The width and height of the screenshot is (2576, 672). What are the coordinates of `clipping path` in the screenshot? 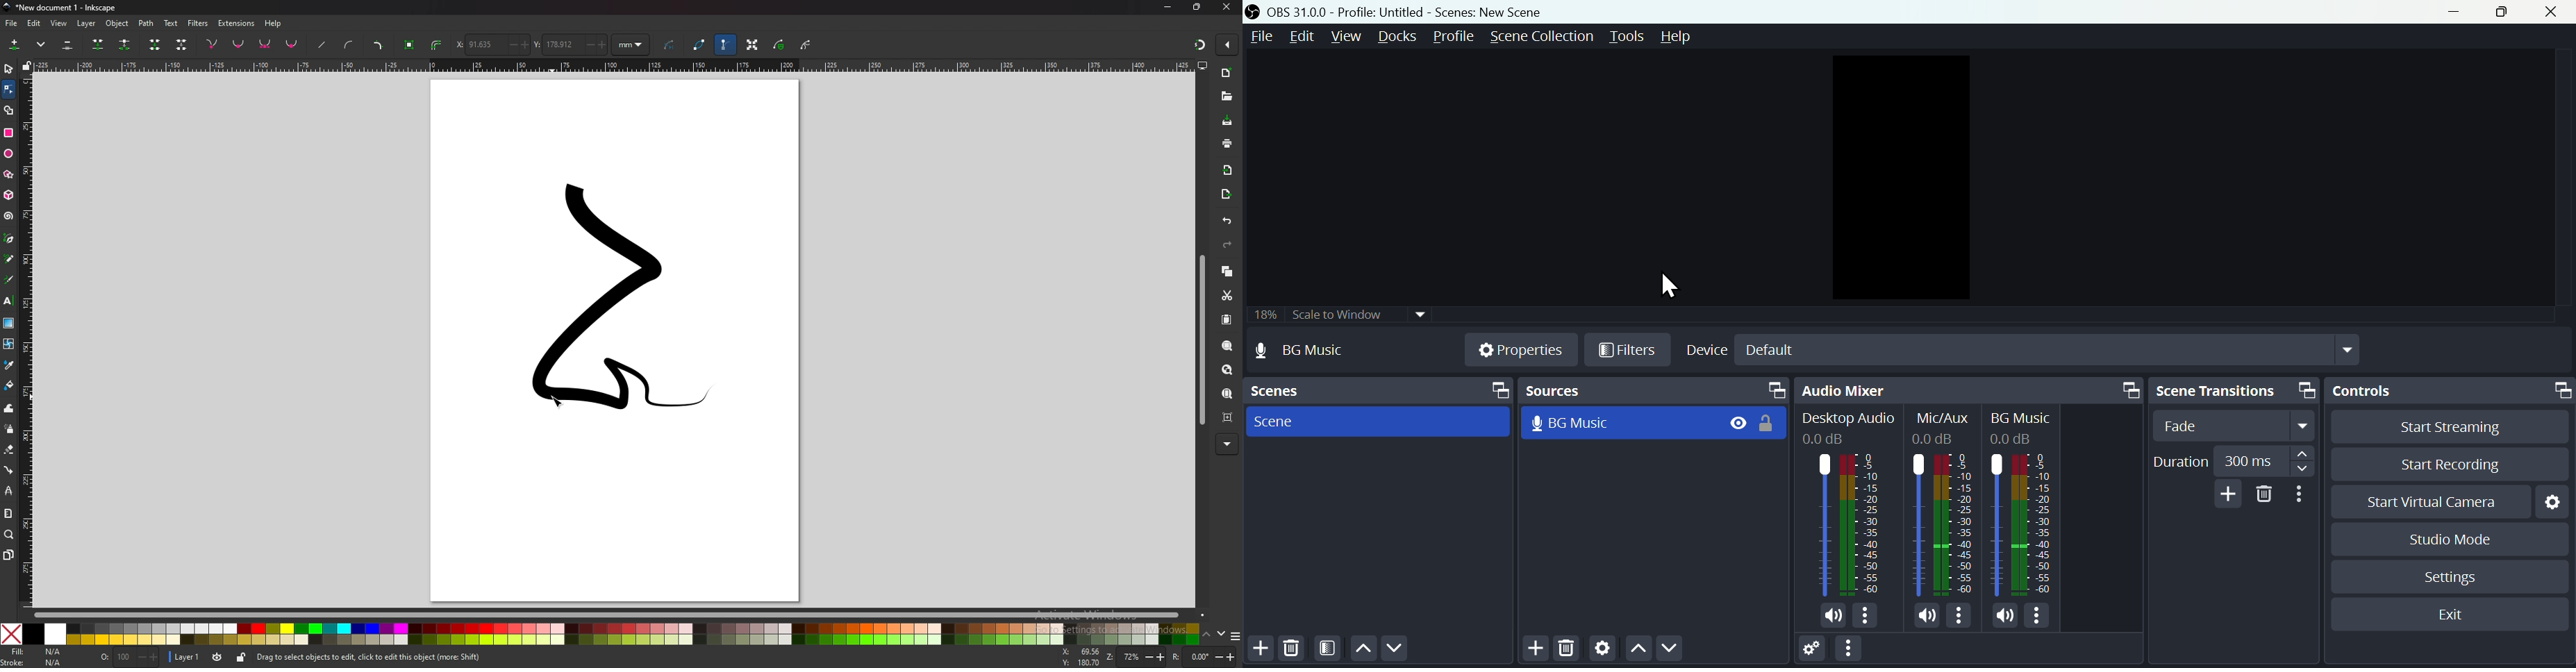 It's located at (806, 44).